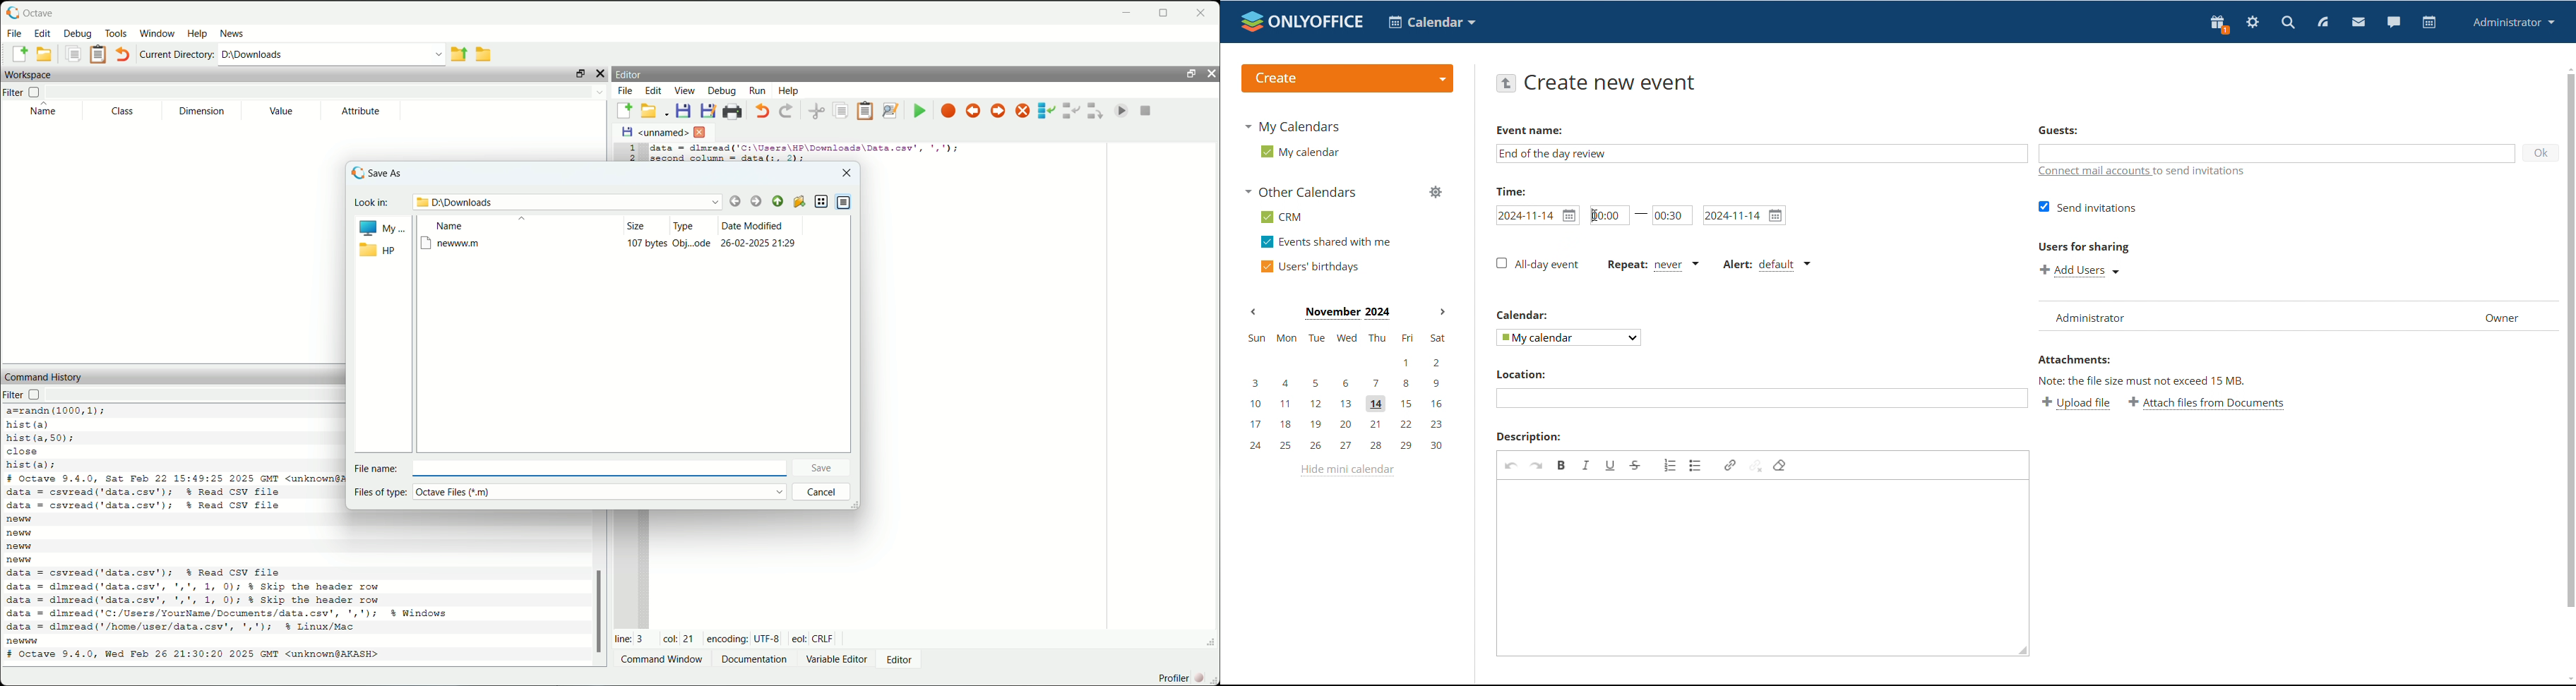 Image resolution: width=2576 pixels, height=700 pixels. I want to click on settings, so click(2252, 24).